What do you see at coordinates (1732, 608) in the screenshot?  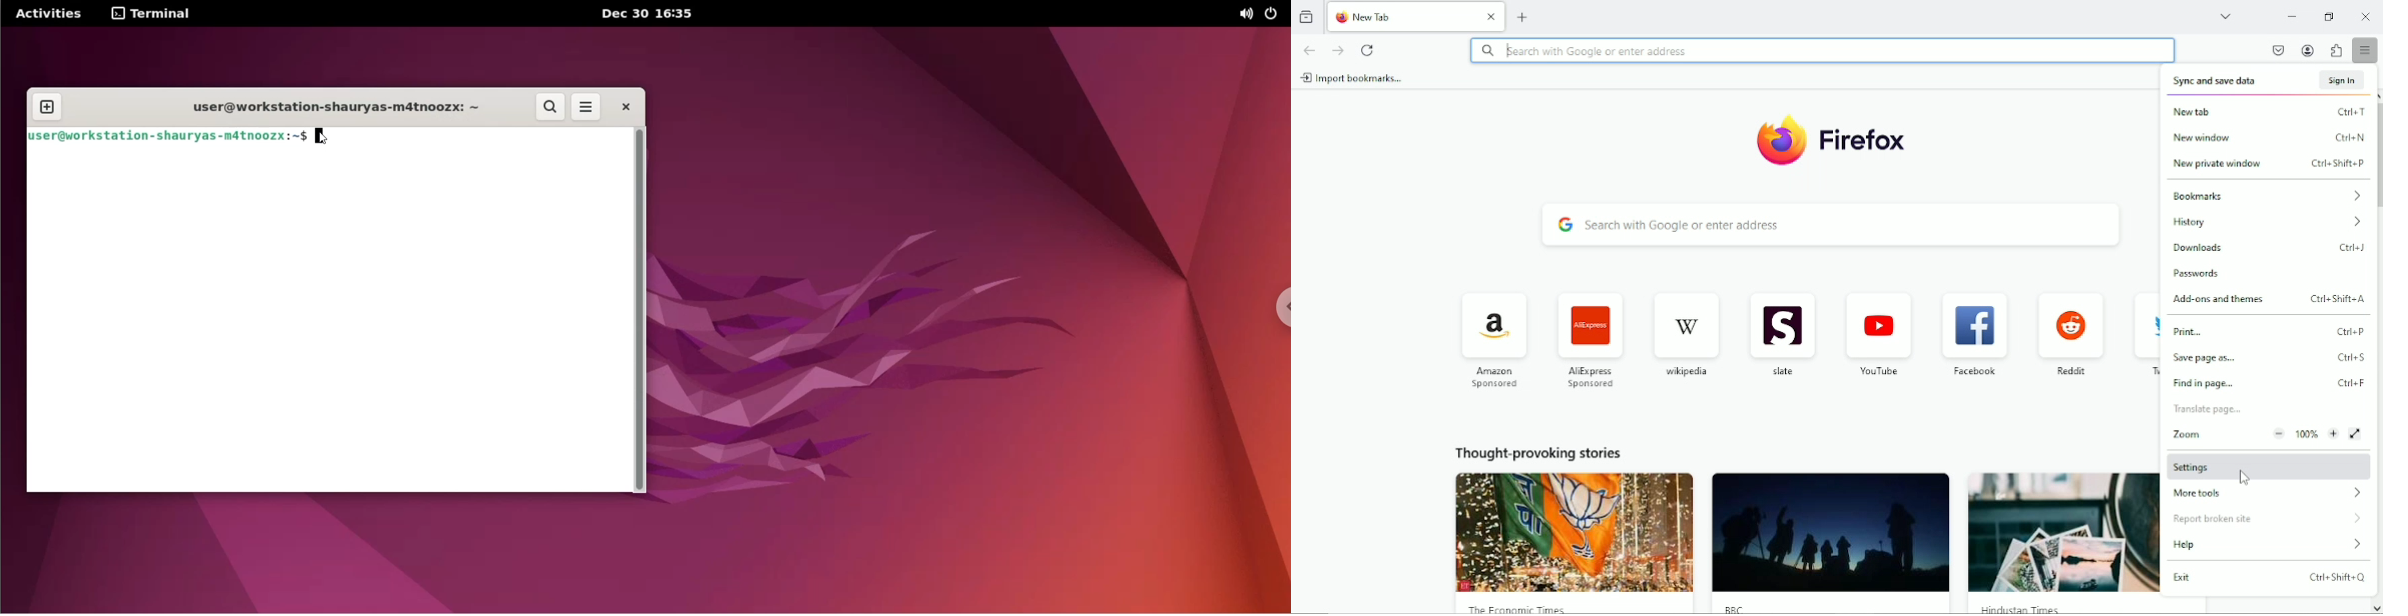 I see `BBC` at bounding box center [1732, 608].